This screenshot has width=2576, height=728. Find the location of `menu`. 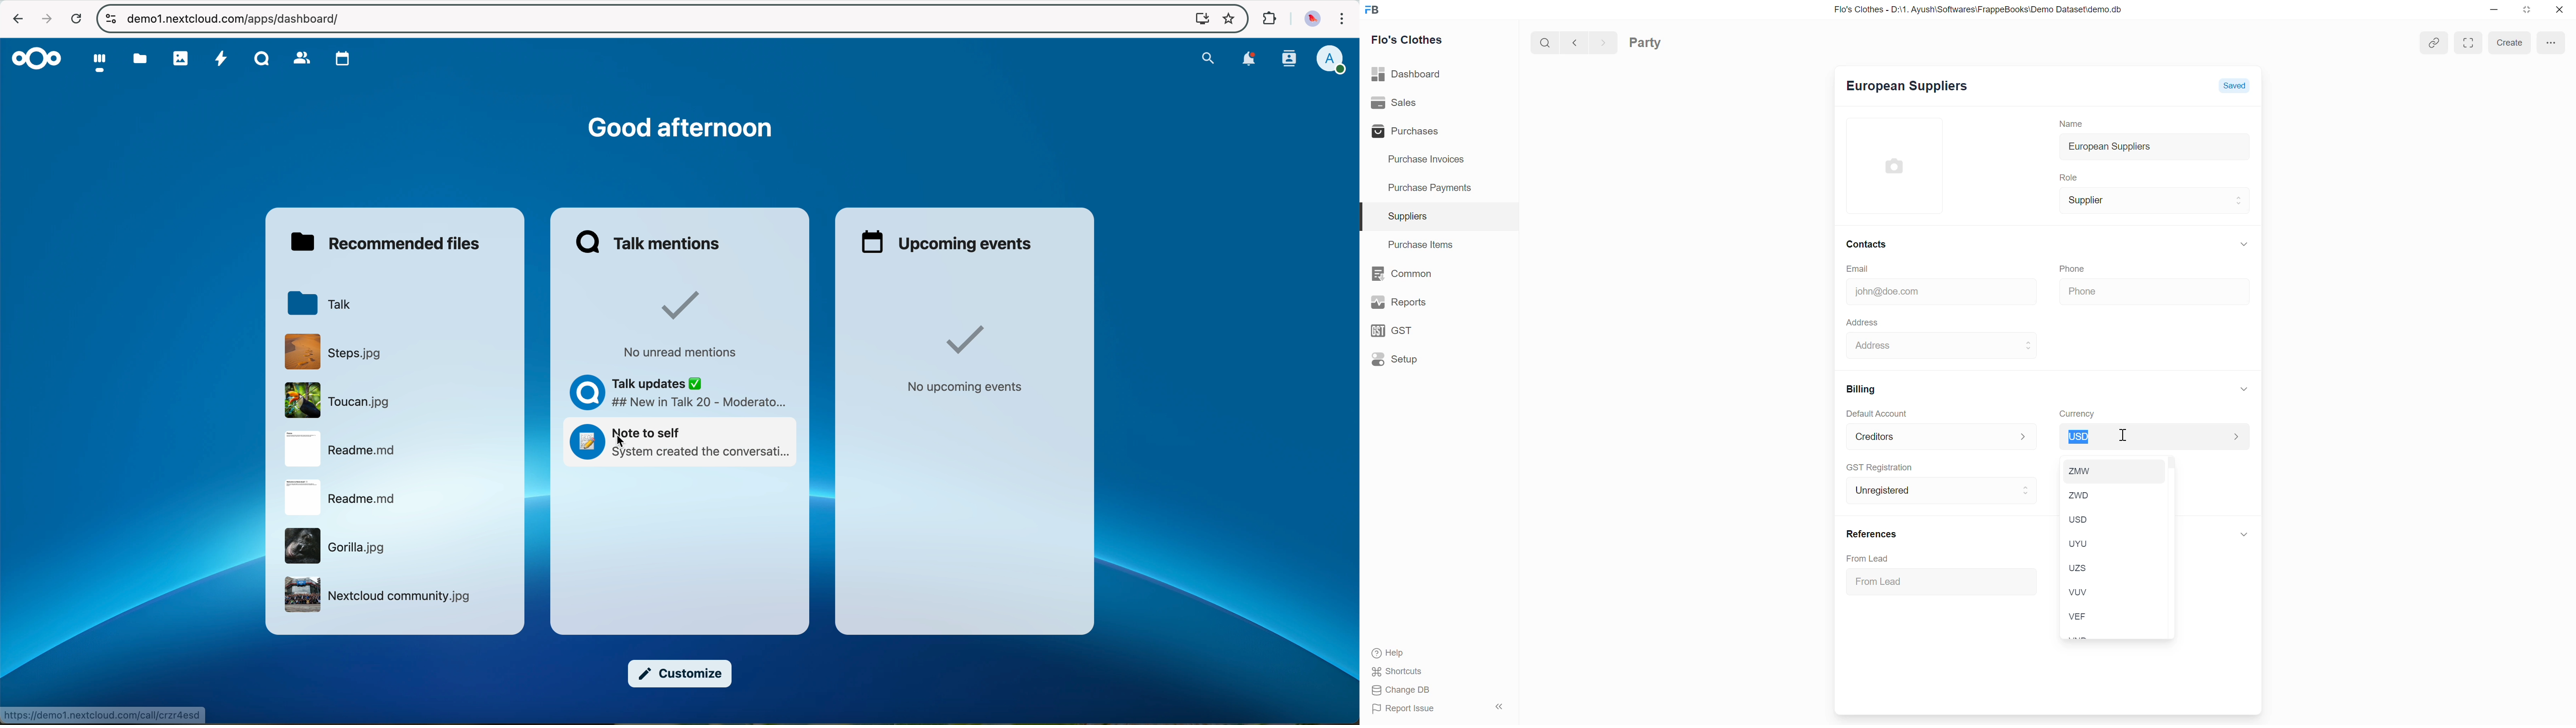

menu is located at coordinates (2551, 40).